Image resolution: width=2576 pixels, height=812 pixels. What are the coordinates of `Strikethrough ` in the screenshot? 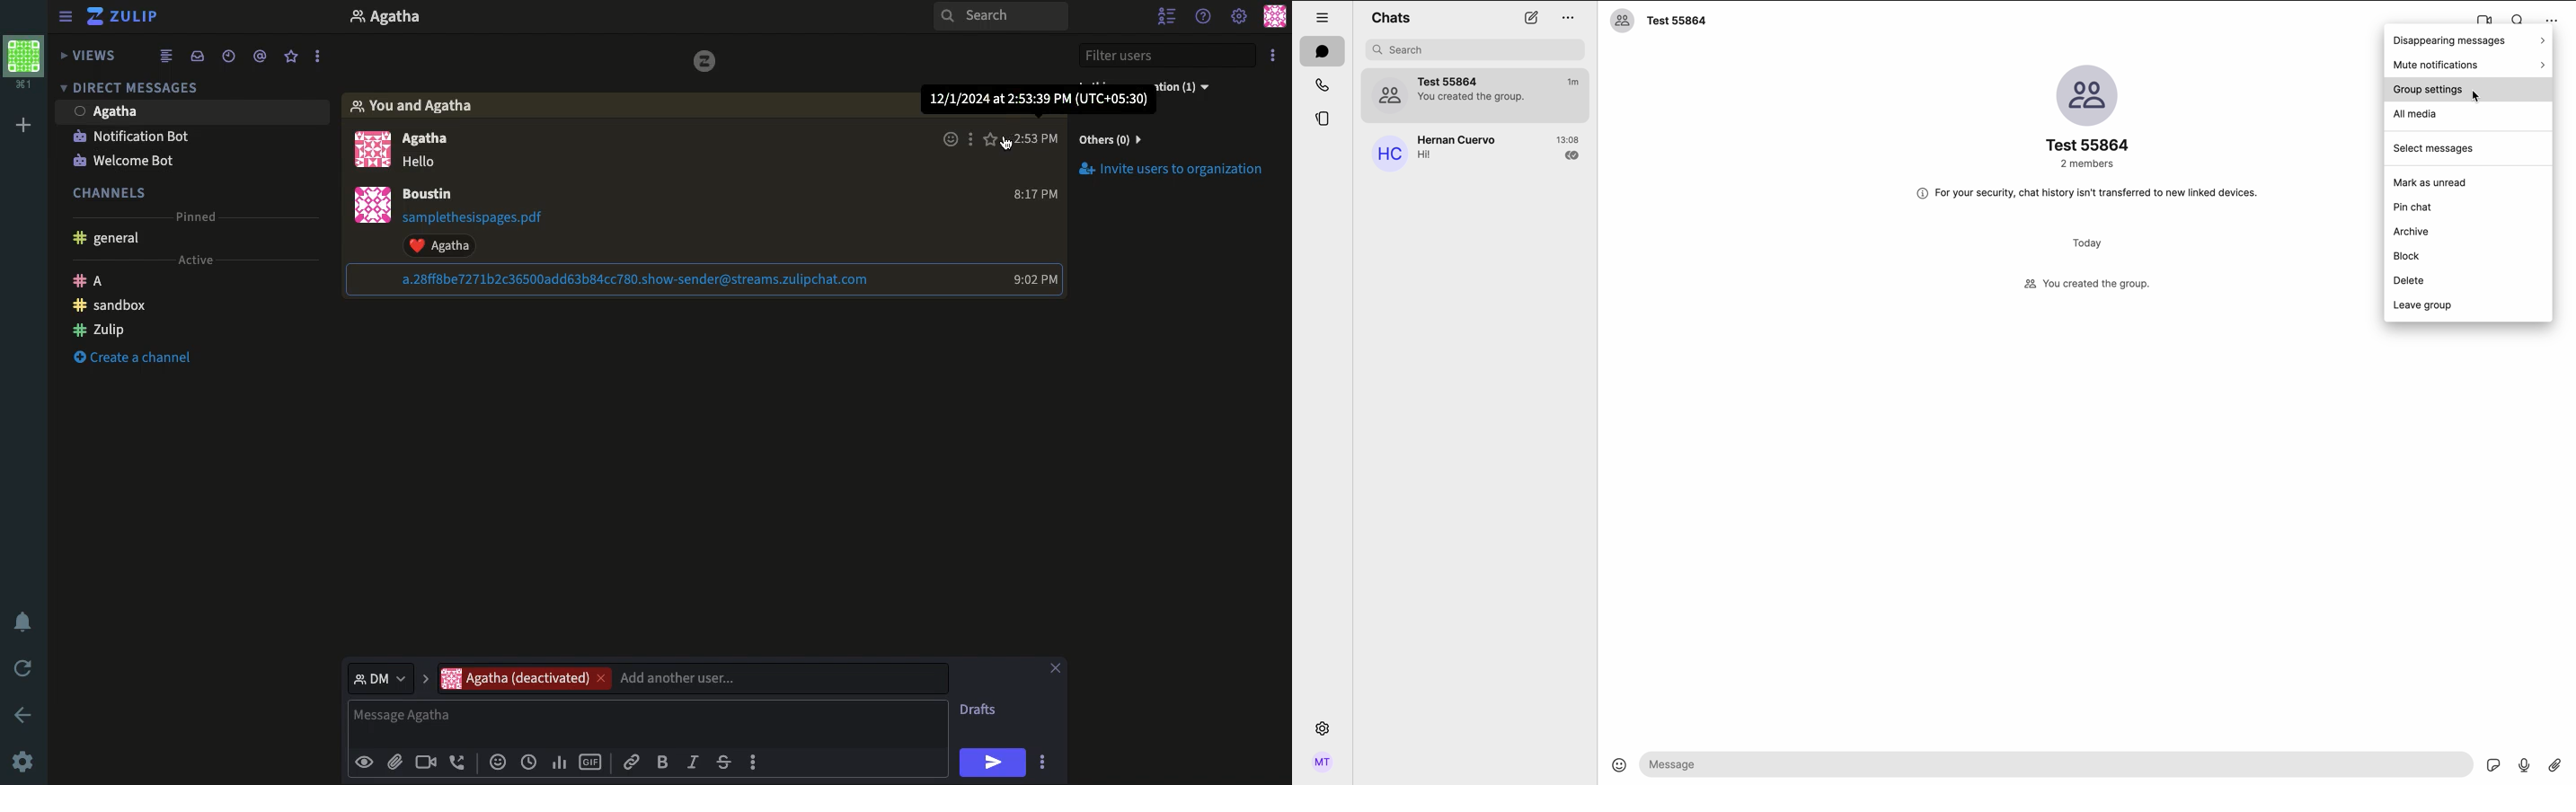 It's located at (723, 762).